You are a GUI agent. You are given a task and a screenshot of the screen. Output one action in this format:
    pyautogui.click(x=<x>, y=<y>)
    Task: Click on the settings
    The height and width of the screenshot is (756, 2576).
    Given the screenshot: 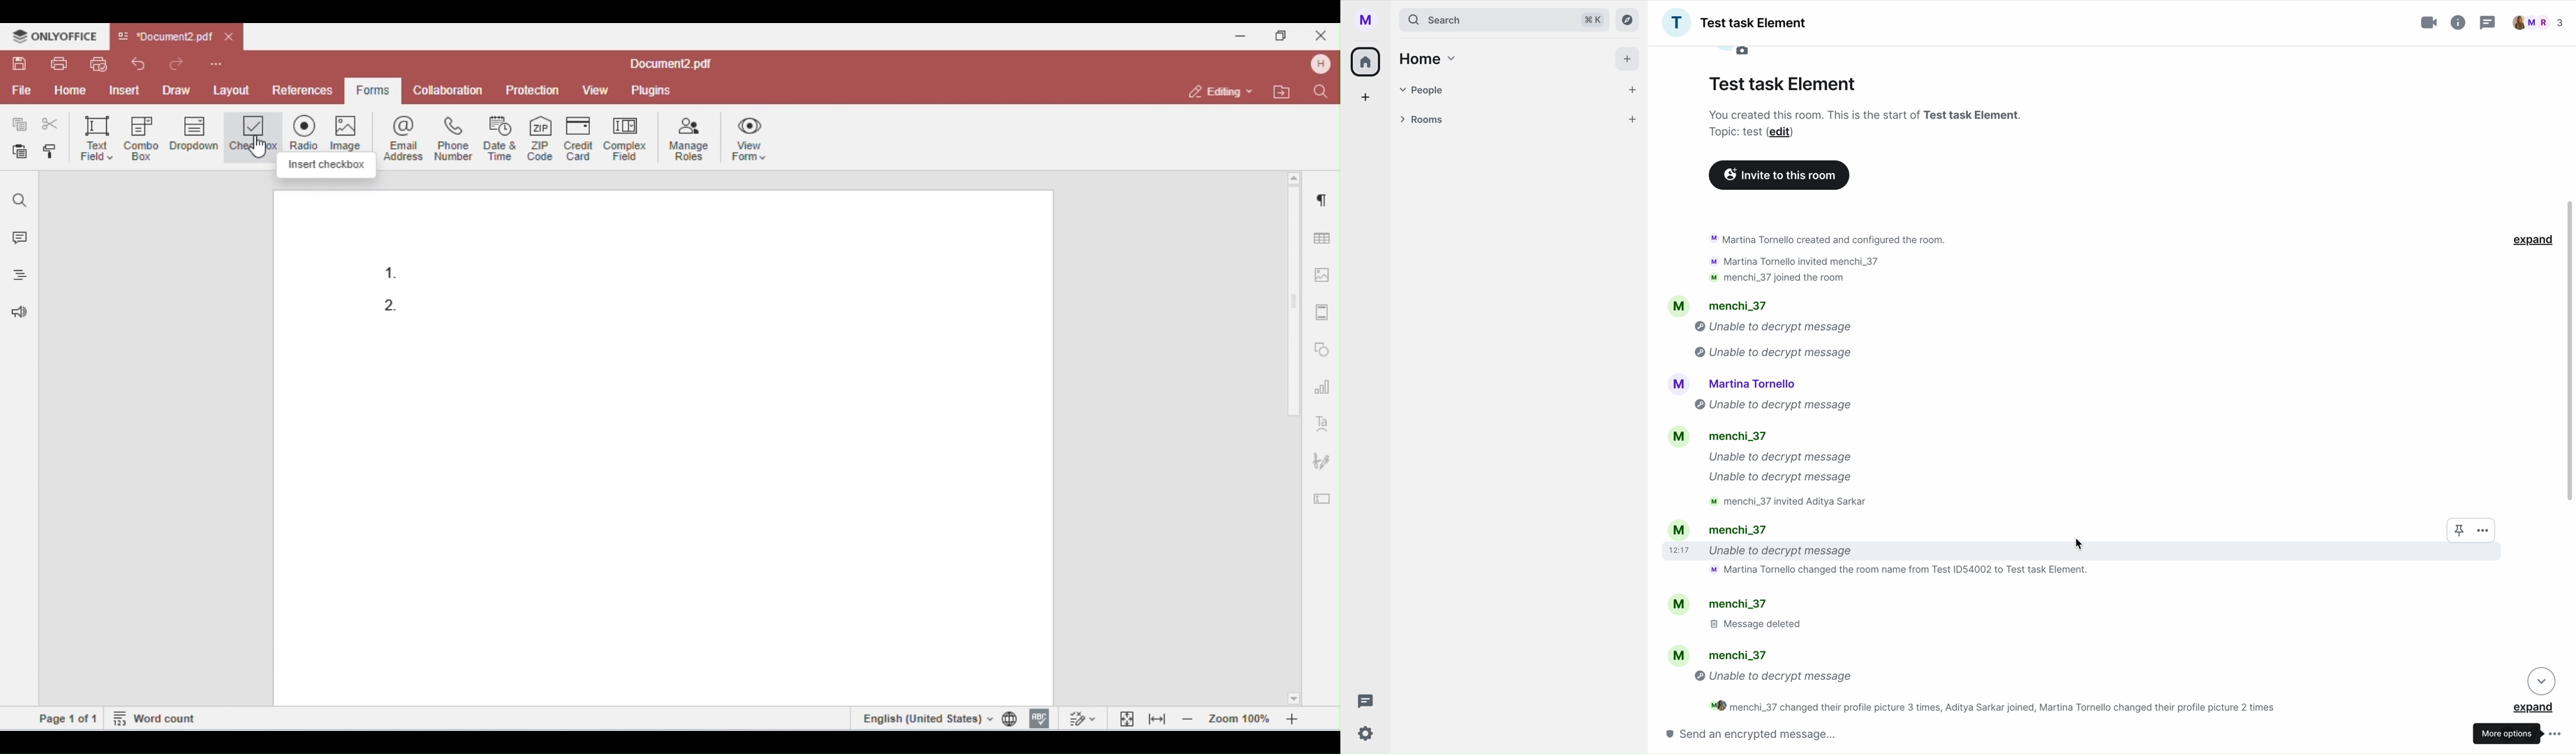 What is the action you would take?
    pyautogui.click(x=1366, y=735)
    